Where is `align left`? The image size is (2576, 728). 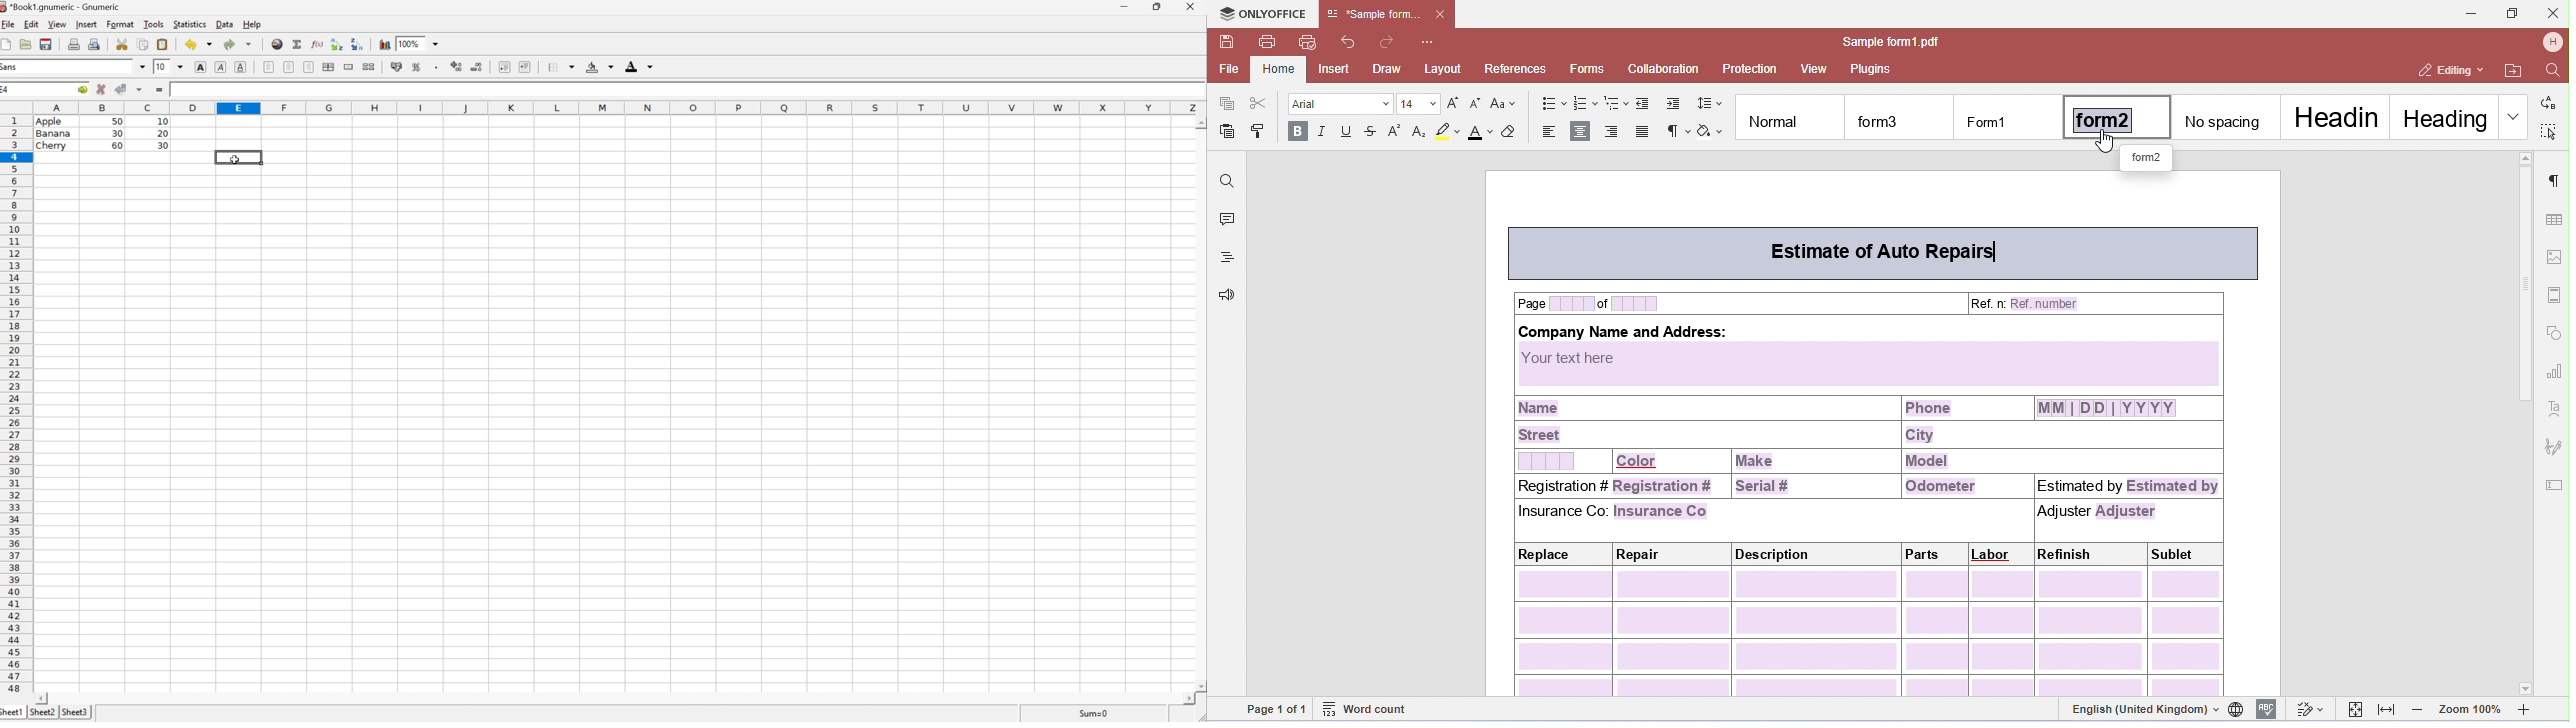 align left is located at coordinates (266, 66).